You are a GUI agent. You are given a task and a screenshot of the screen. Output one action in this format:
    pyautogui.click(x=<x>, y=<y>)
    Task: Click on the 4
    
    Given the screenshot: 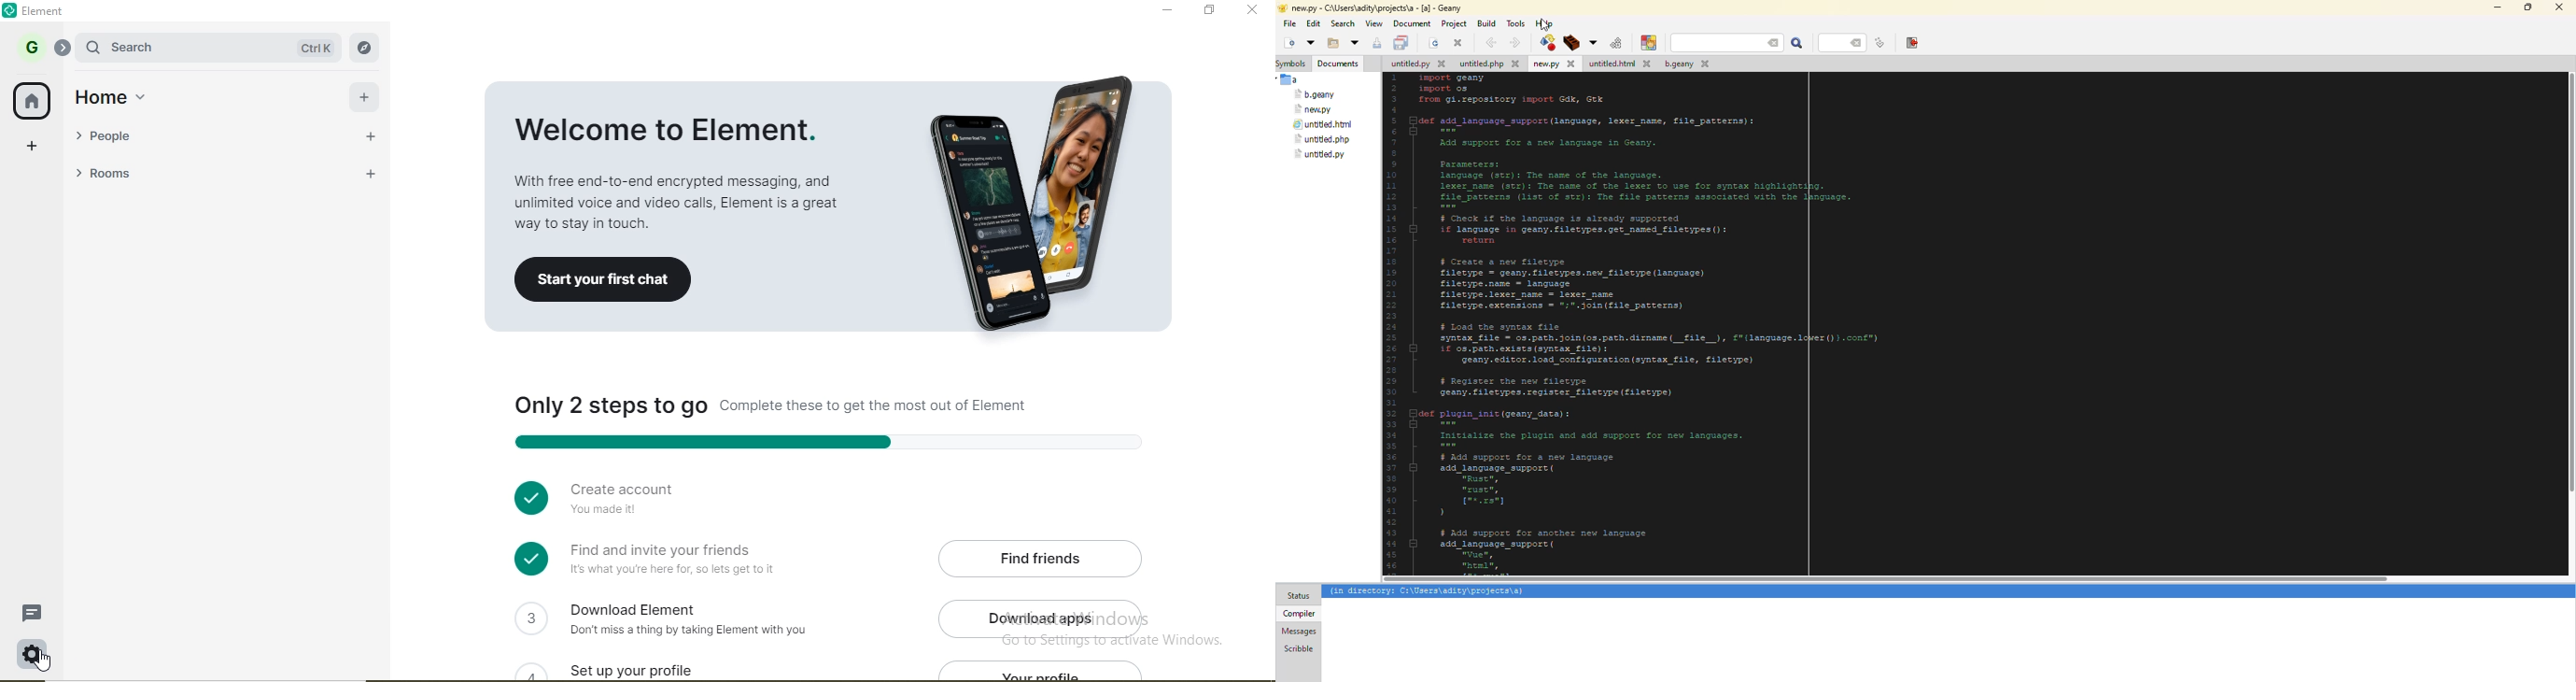 What is the action you would take?
    pyautogui.click(x=525, y=666)
    